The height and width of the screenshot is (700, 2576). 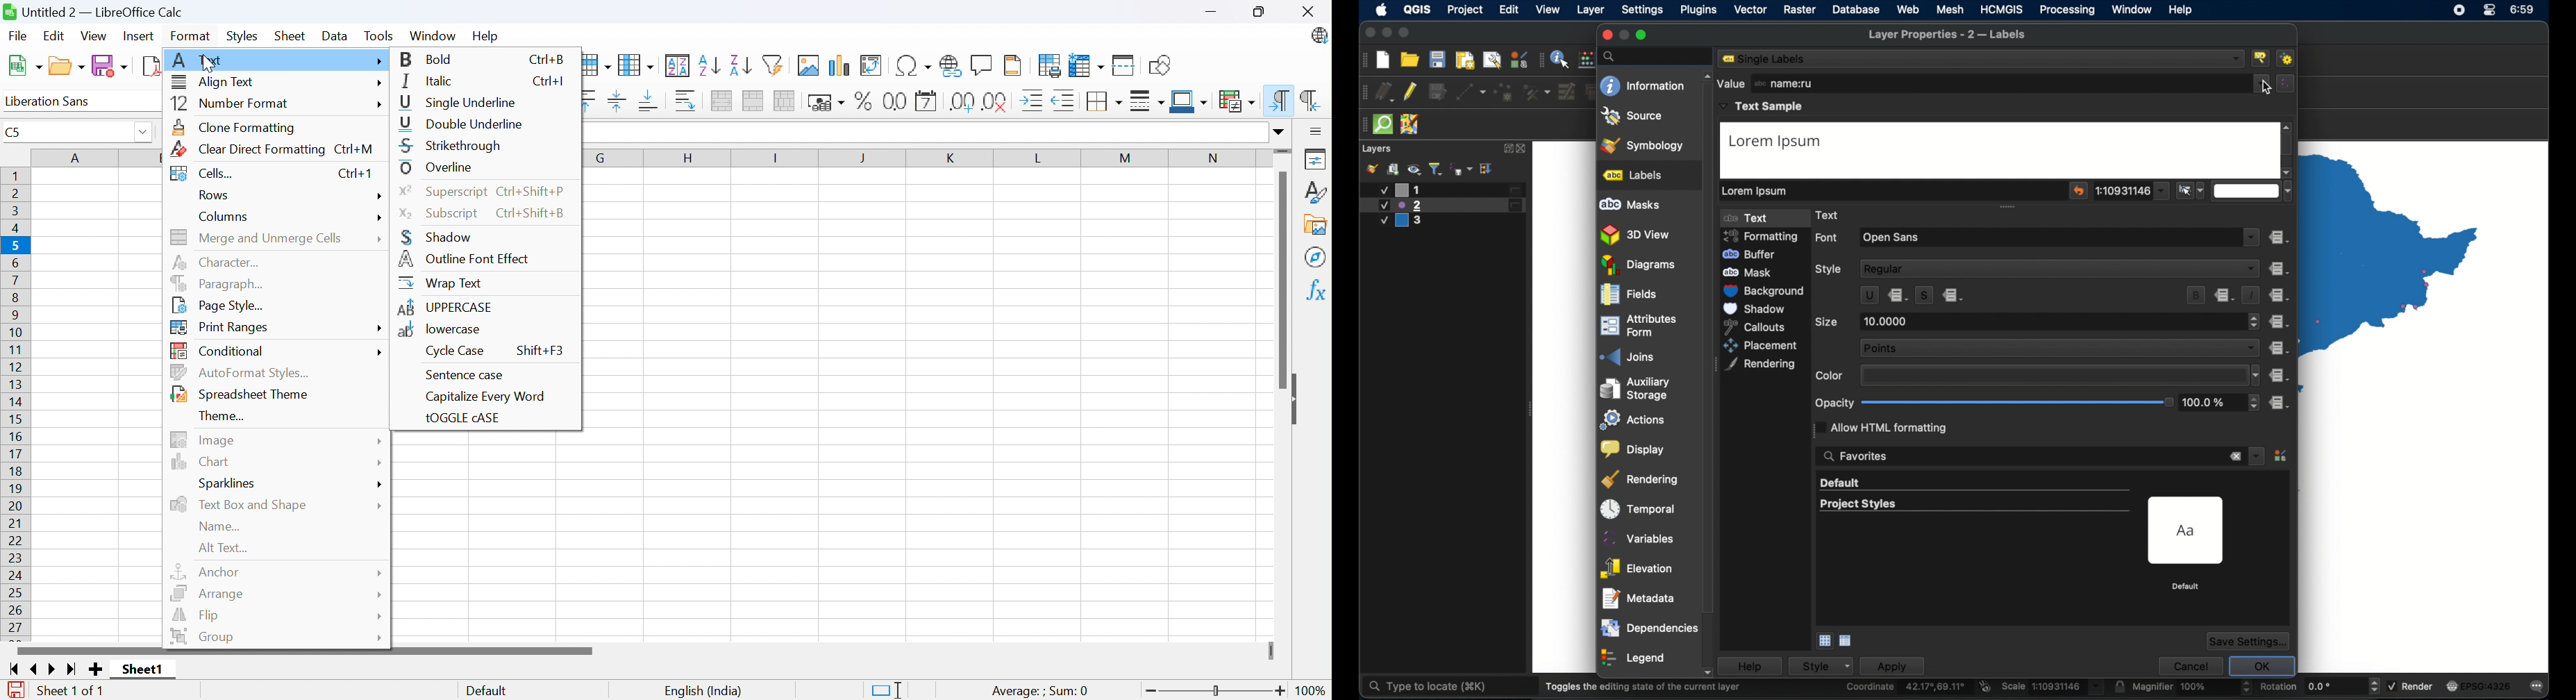 What do you see at coordinates (1316, 192) in the screenshot?
I see `Styles` at bounding box center [1316, 192].